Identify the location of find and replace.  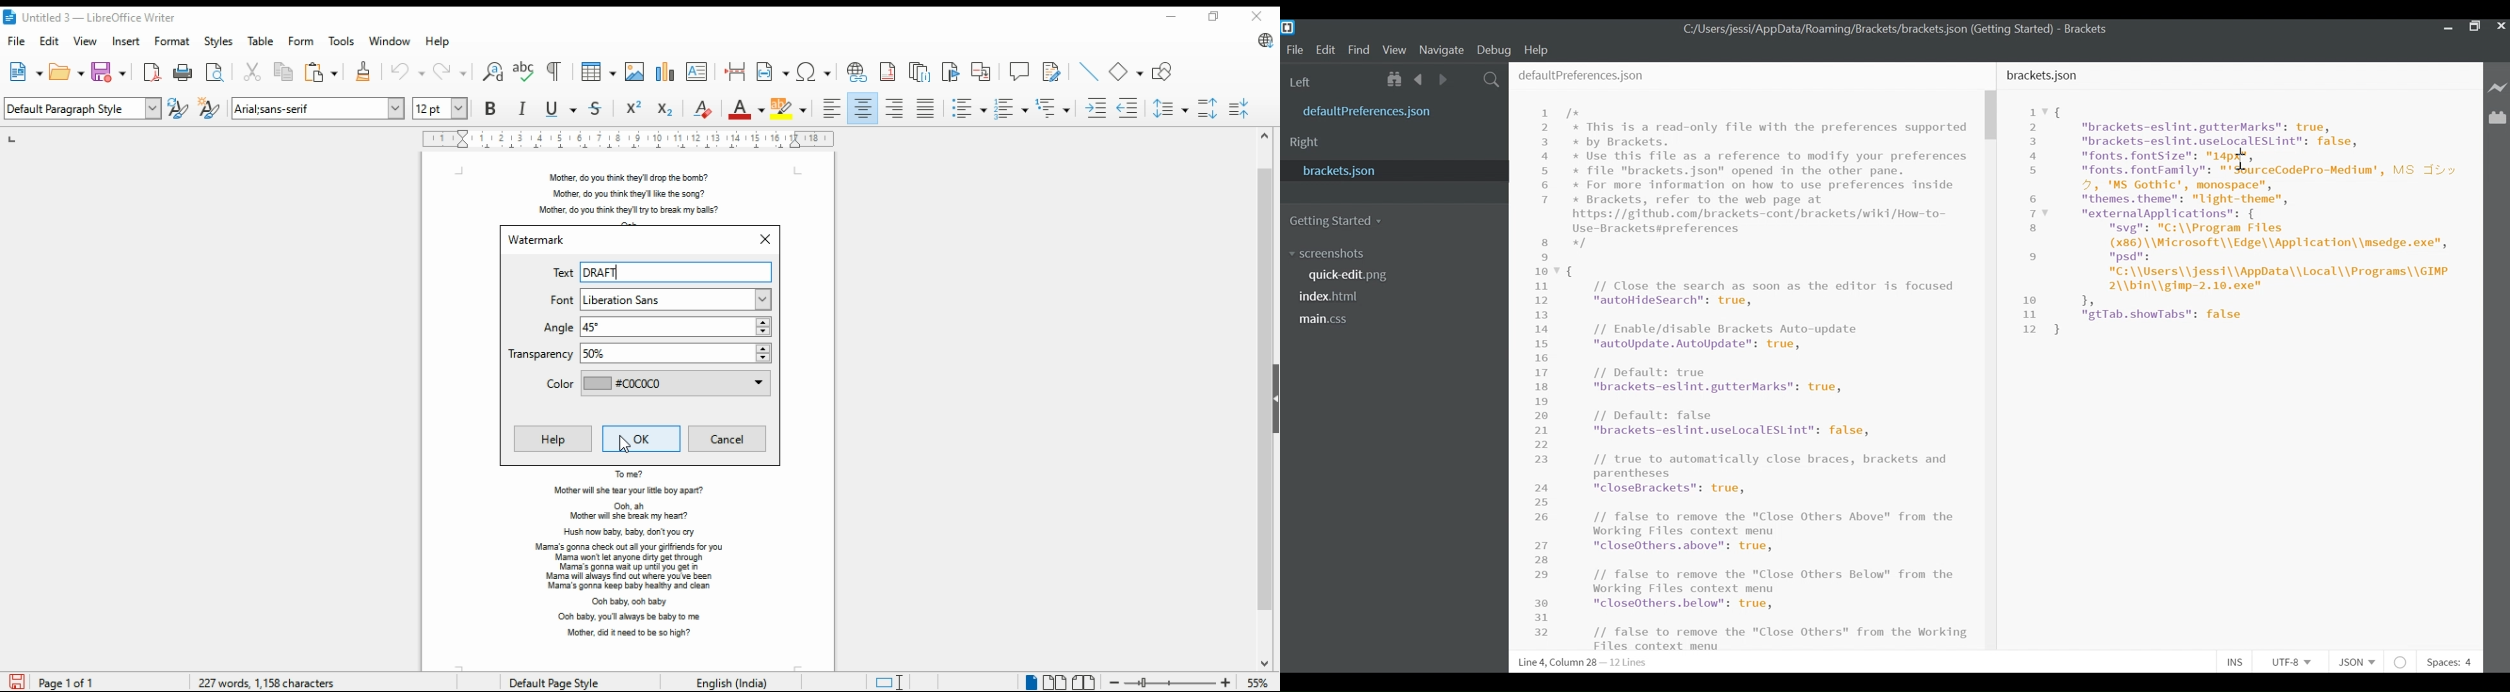
(493, 72).